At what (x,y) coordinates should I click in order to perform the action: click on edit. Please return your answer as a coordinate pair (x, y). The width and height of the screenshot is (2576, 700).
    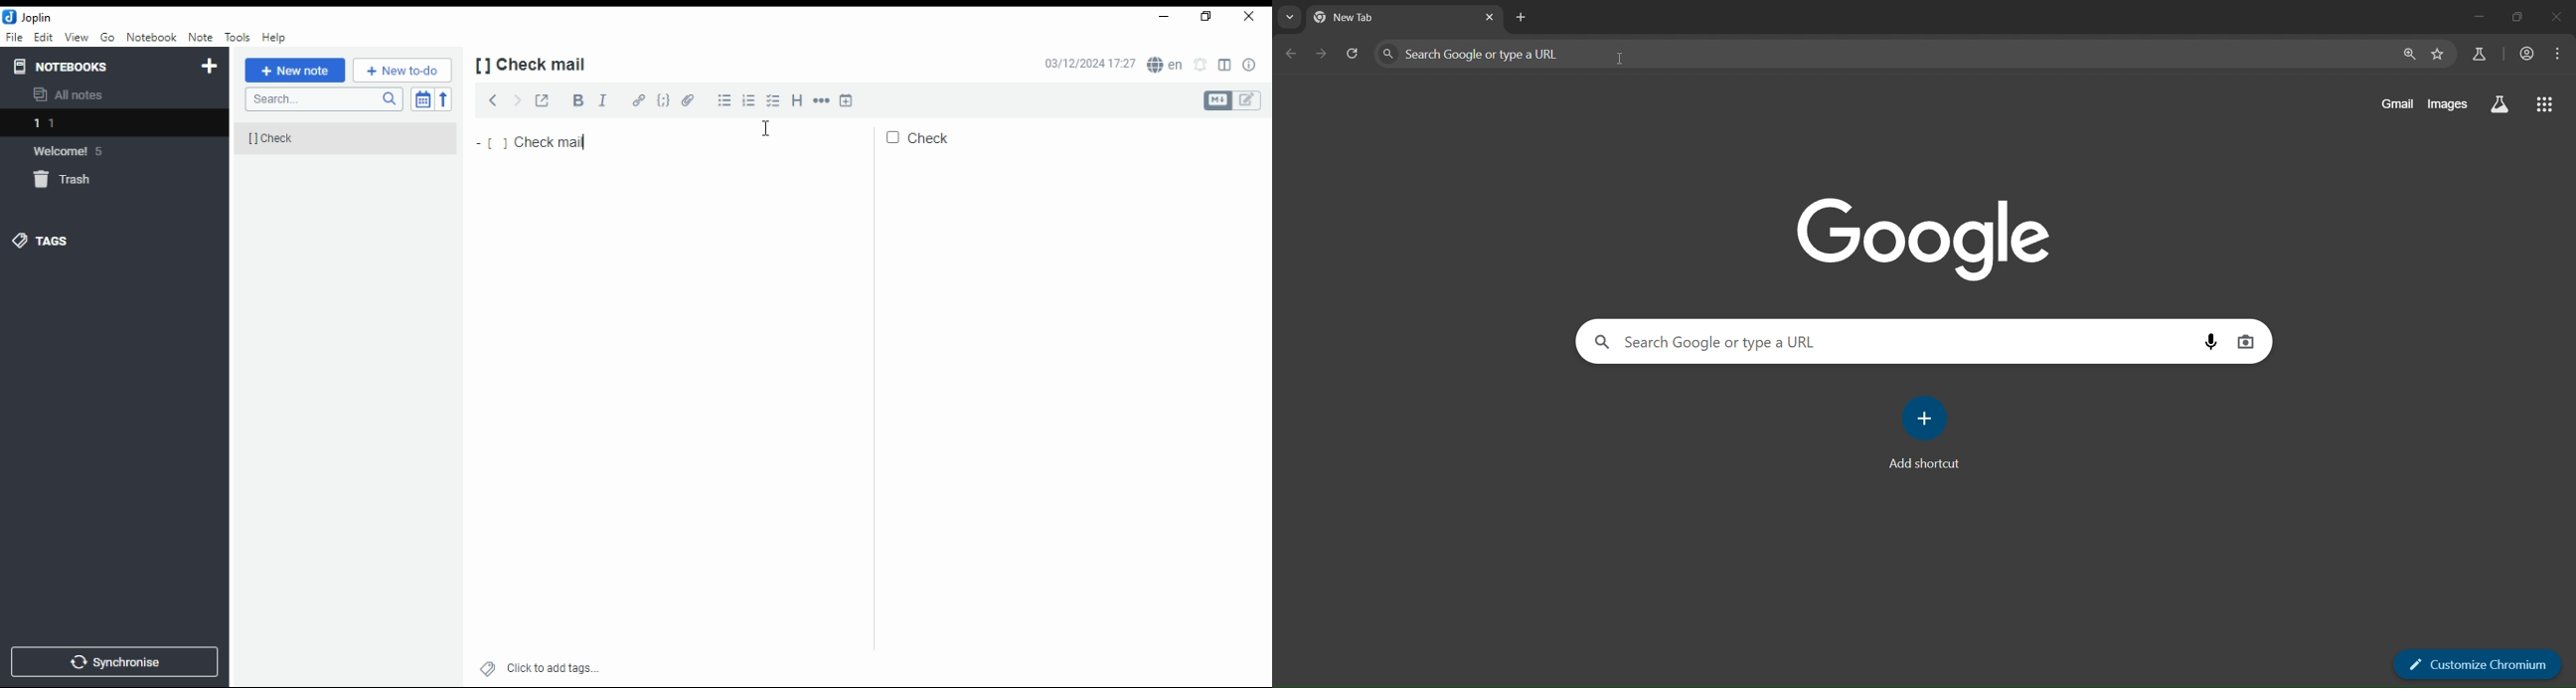
    Looking at the image, I should click on (44, 36).